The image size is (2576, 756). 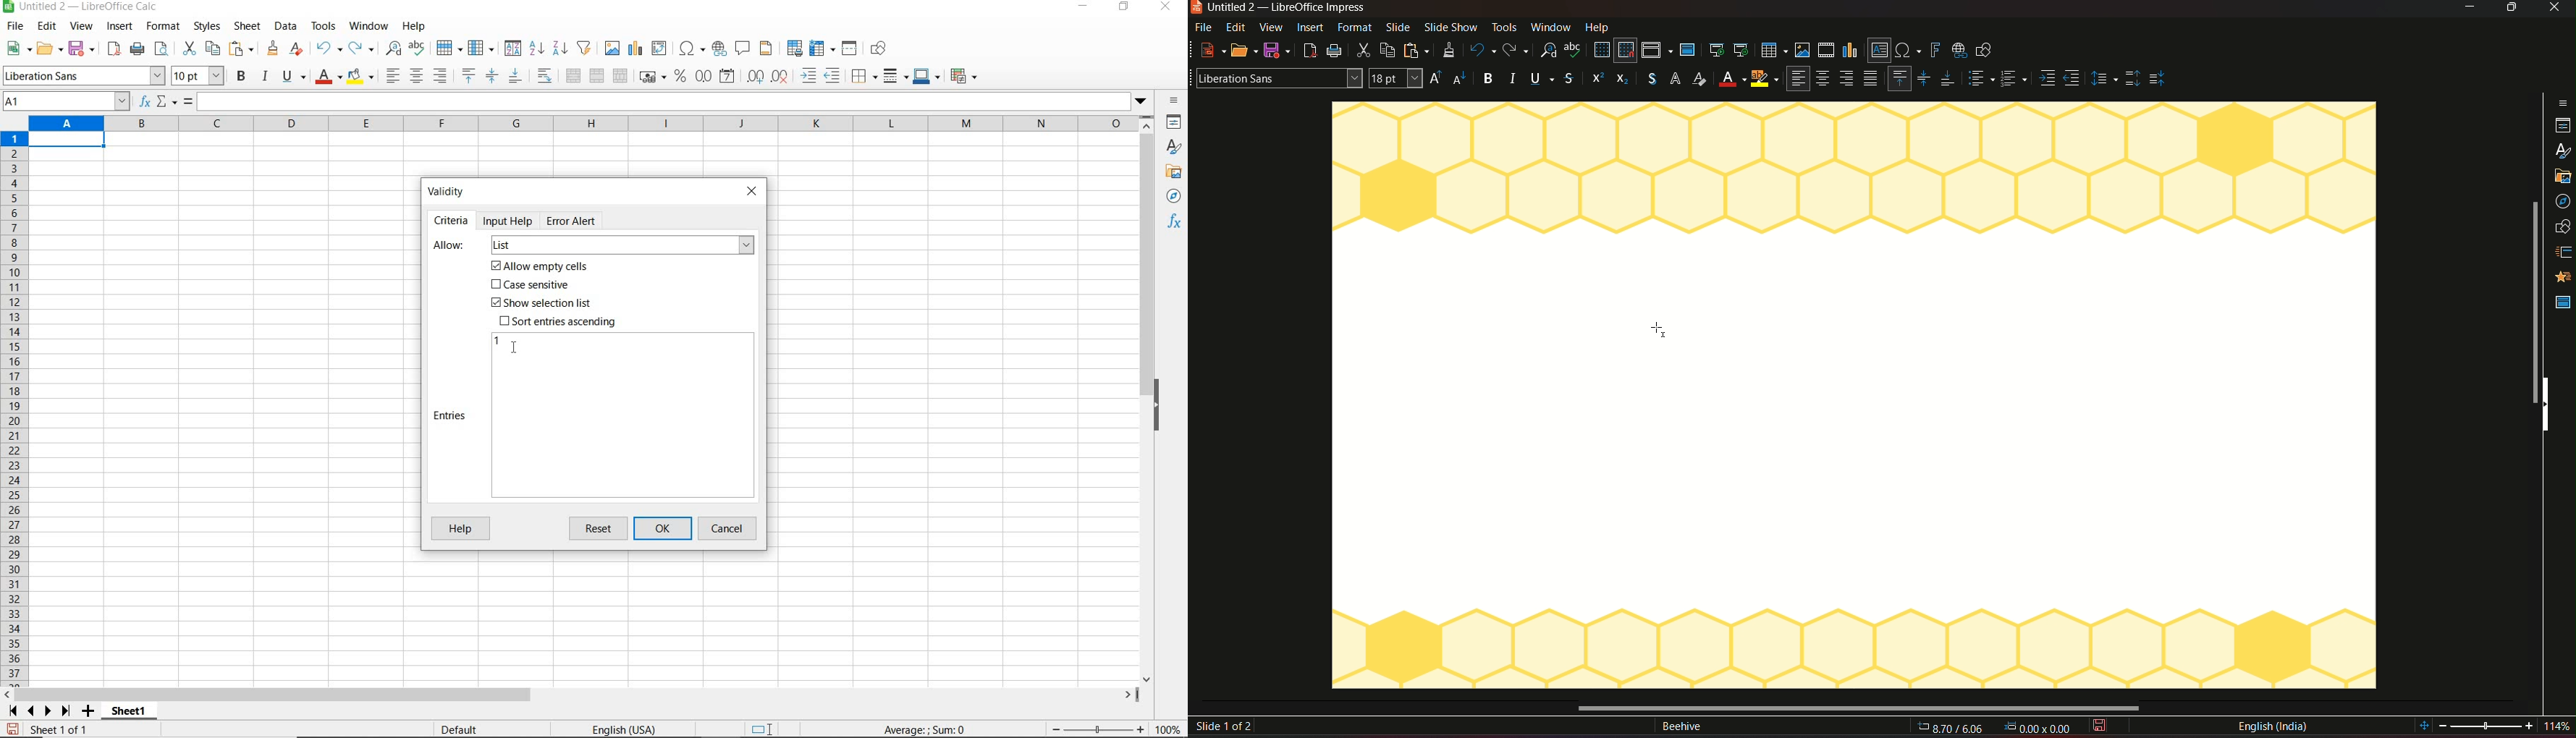 What do you see at coordinates (1601, 50) in the screenshot?
I see `display grid` at bounding box center [1601, 50].